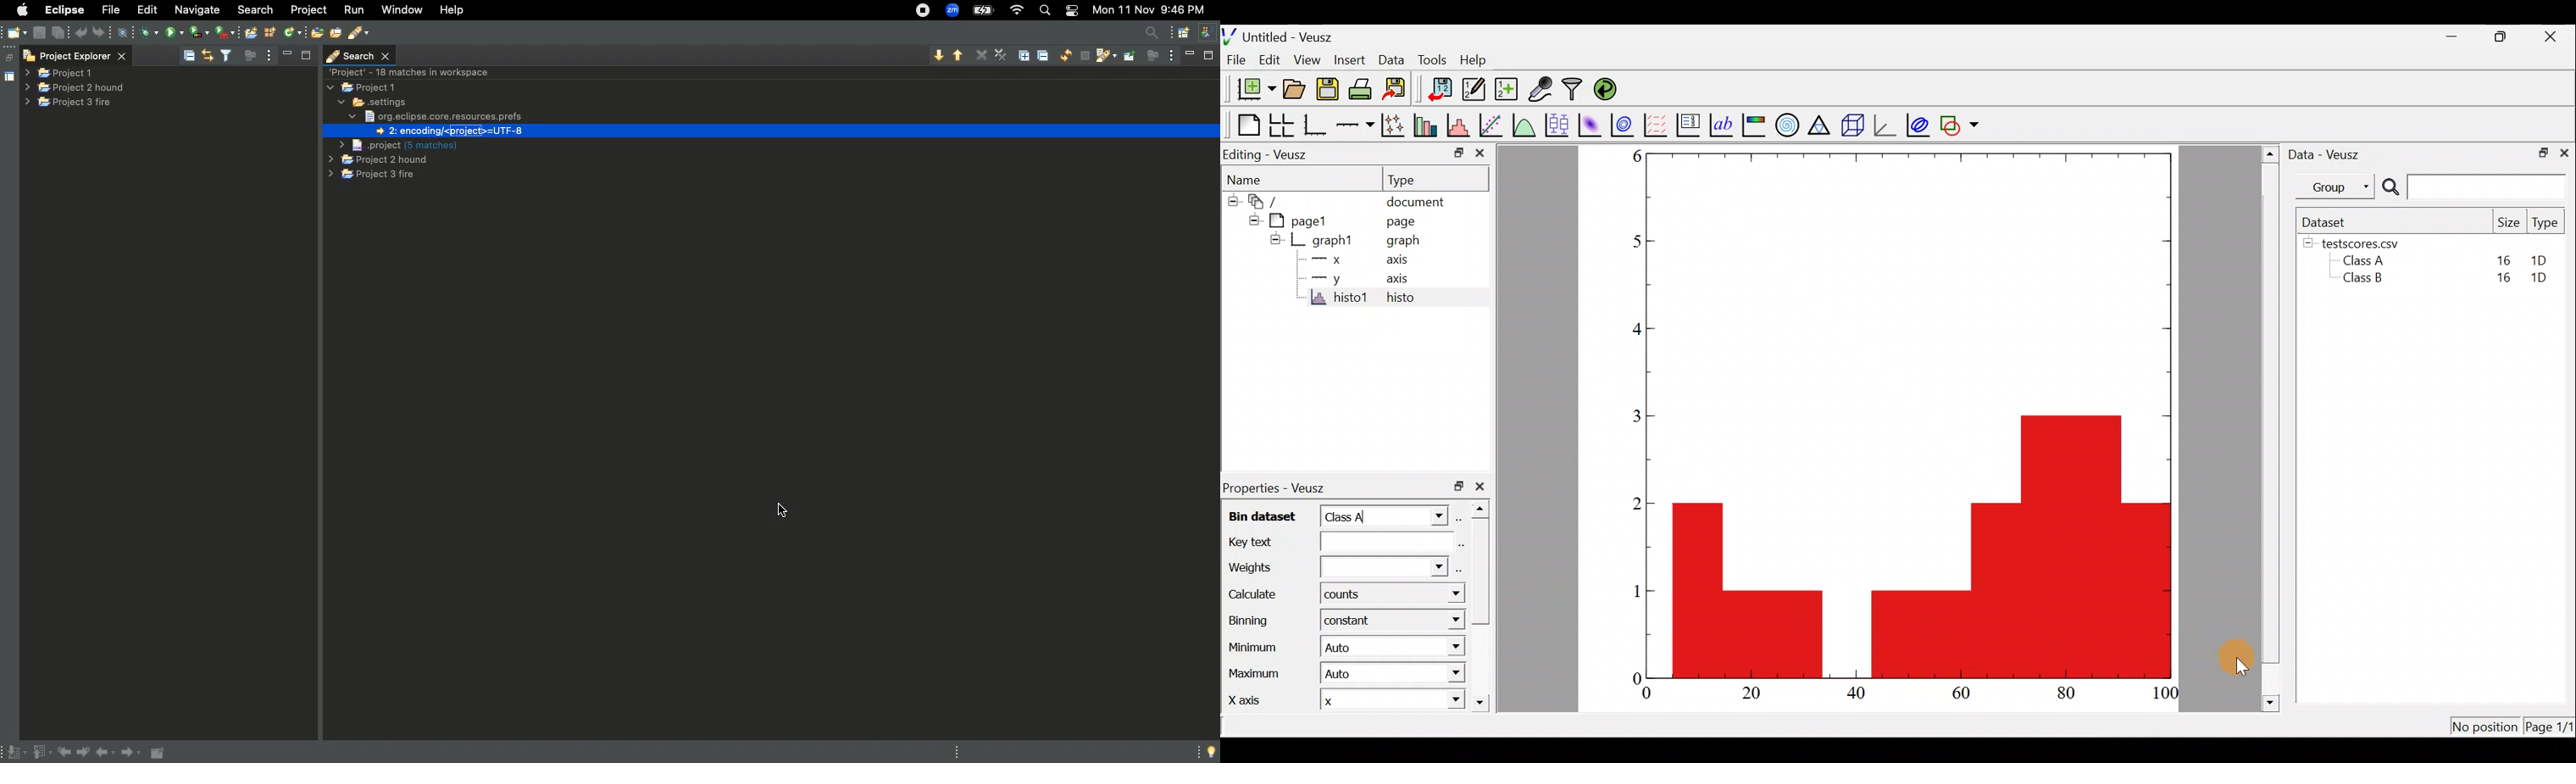 Image resolution: width=2576 pixels, height=784 pixels. Describe the element at coordinates (1154, 9) in the screenshot. I see `Mon 11 Nov 9:45 PM` at that location.